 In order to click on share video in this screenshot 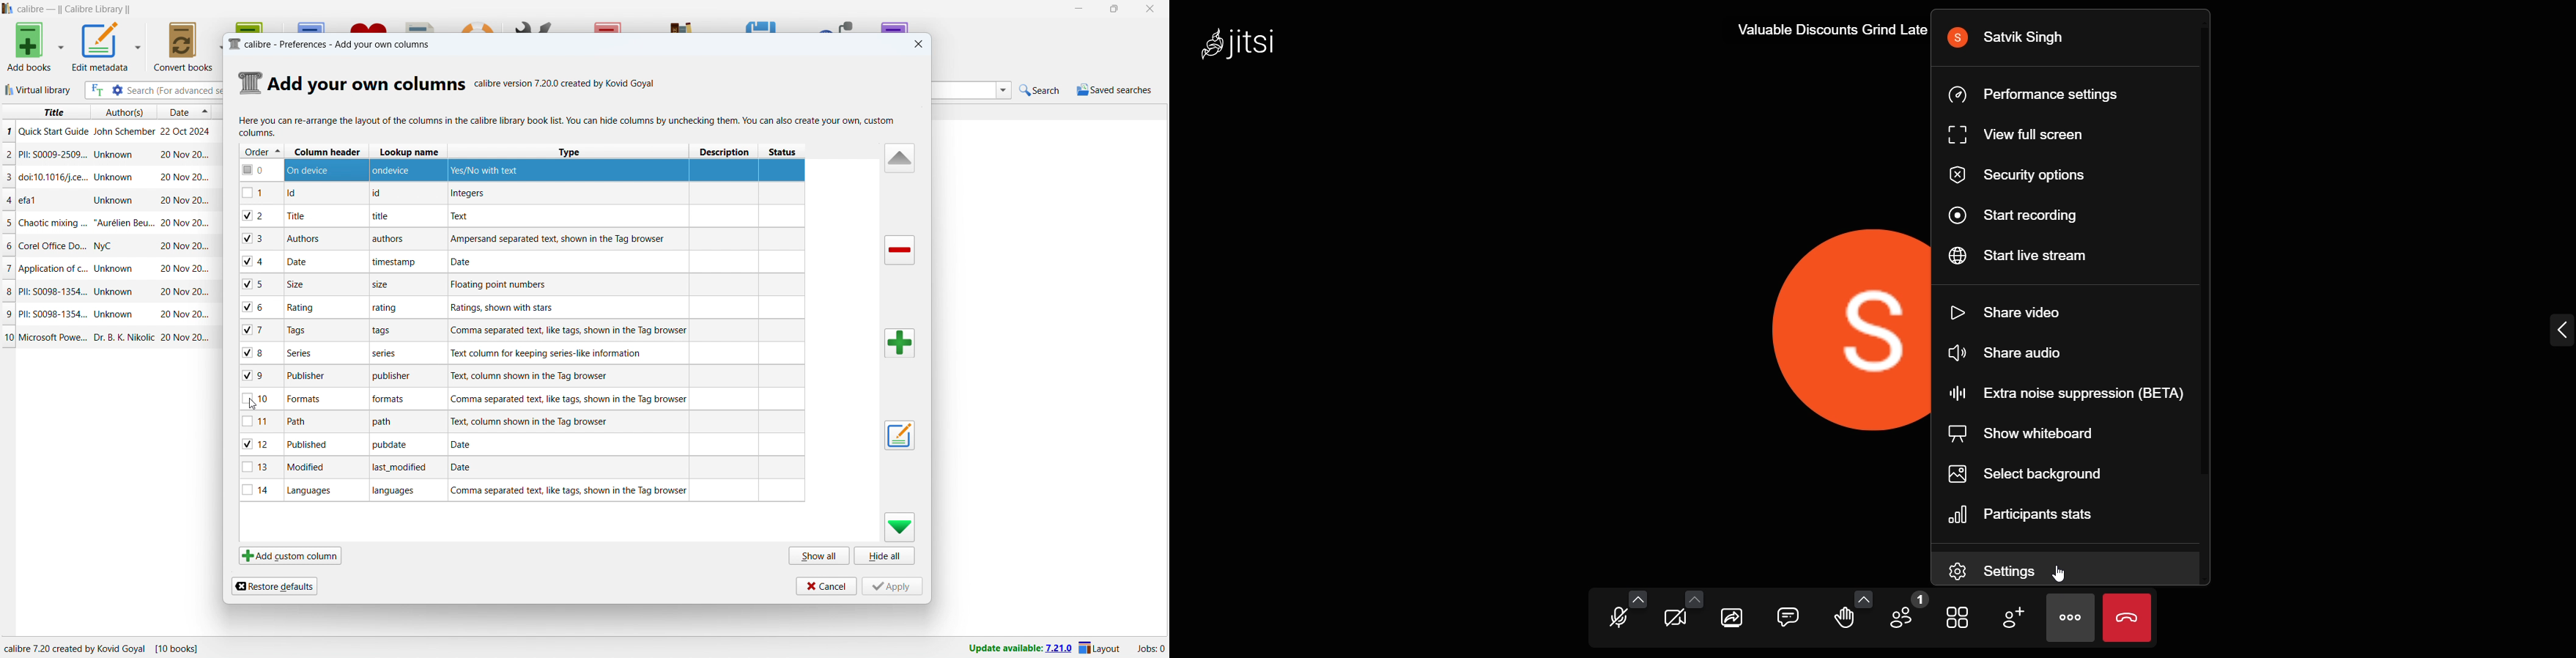, I will do `click(2014, 308)`.